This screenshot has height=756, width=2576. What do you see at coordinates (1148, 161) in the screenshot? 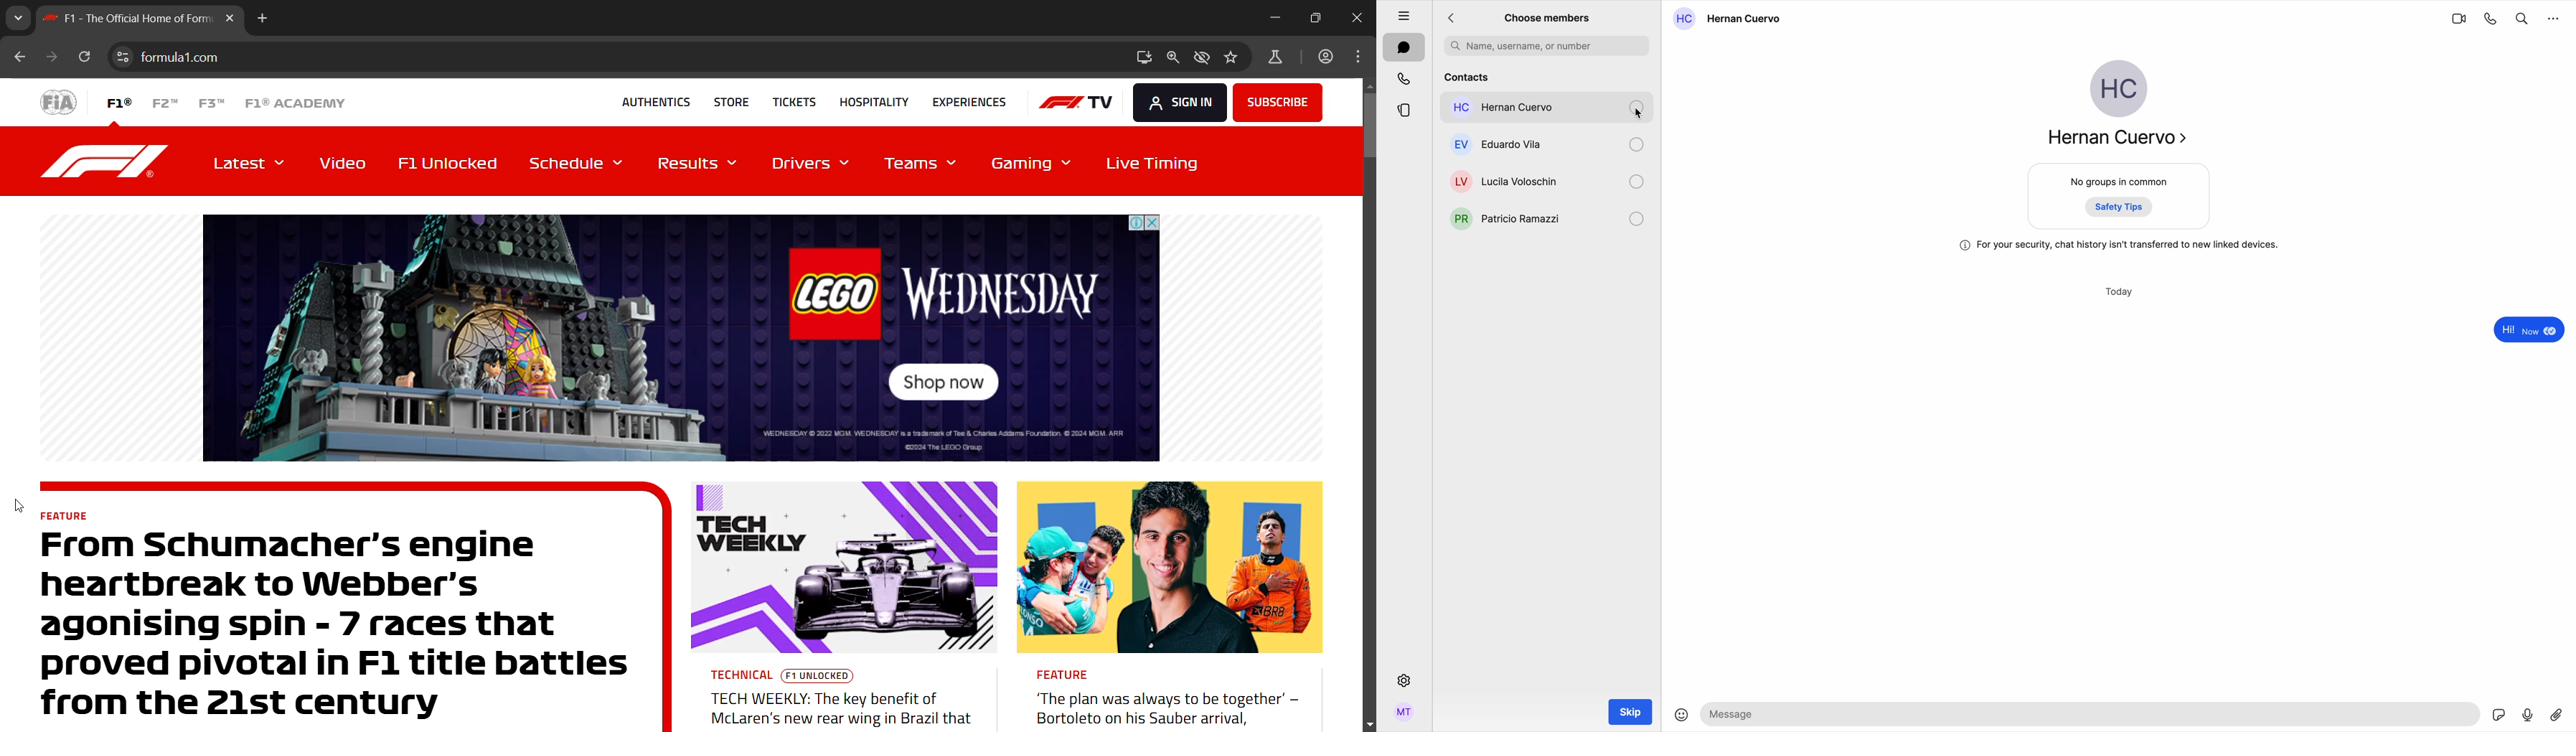
I see `Live Timing` at bounding box center [1148, 161].